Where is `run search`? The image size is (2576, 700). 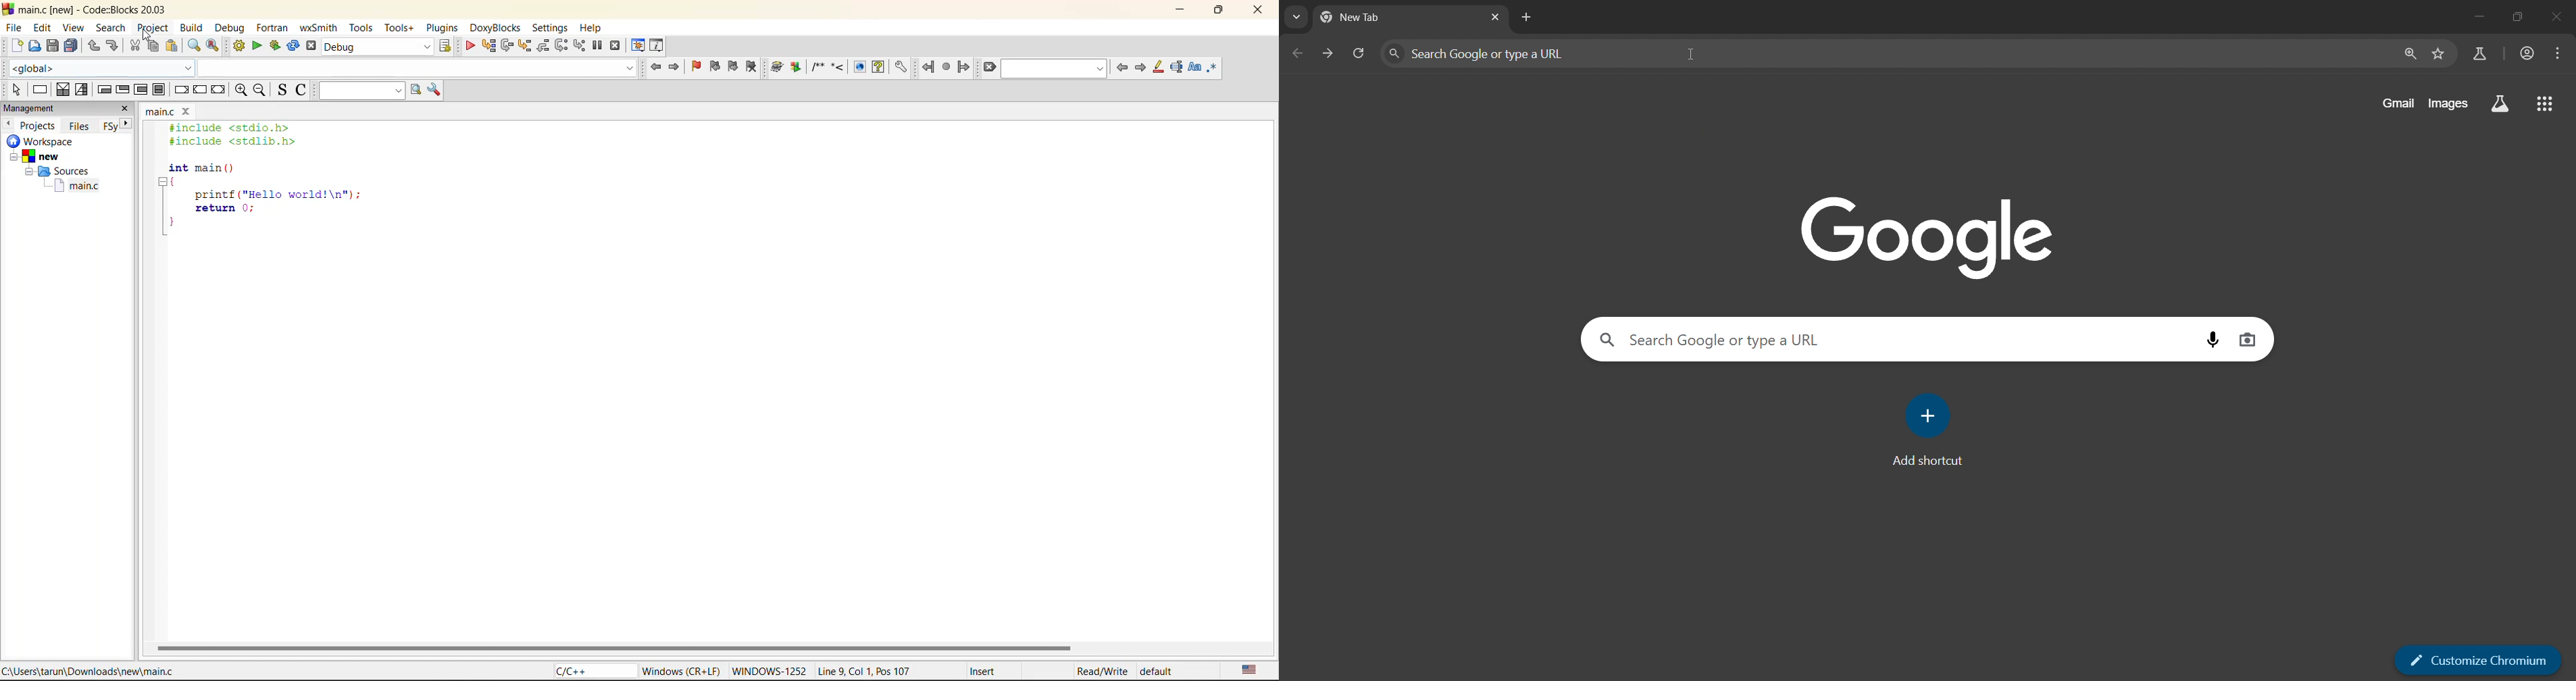
run search is located at coordinates (418, 89).